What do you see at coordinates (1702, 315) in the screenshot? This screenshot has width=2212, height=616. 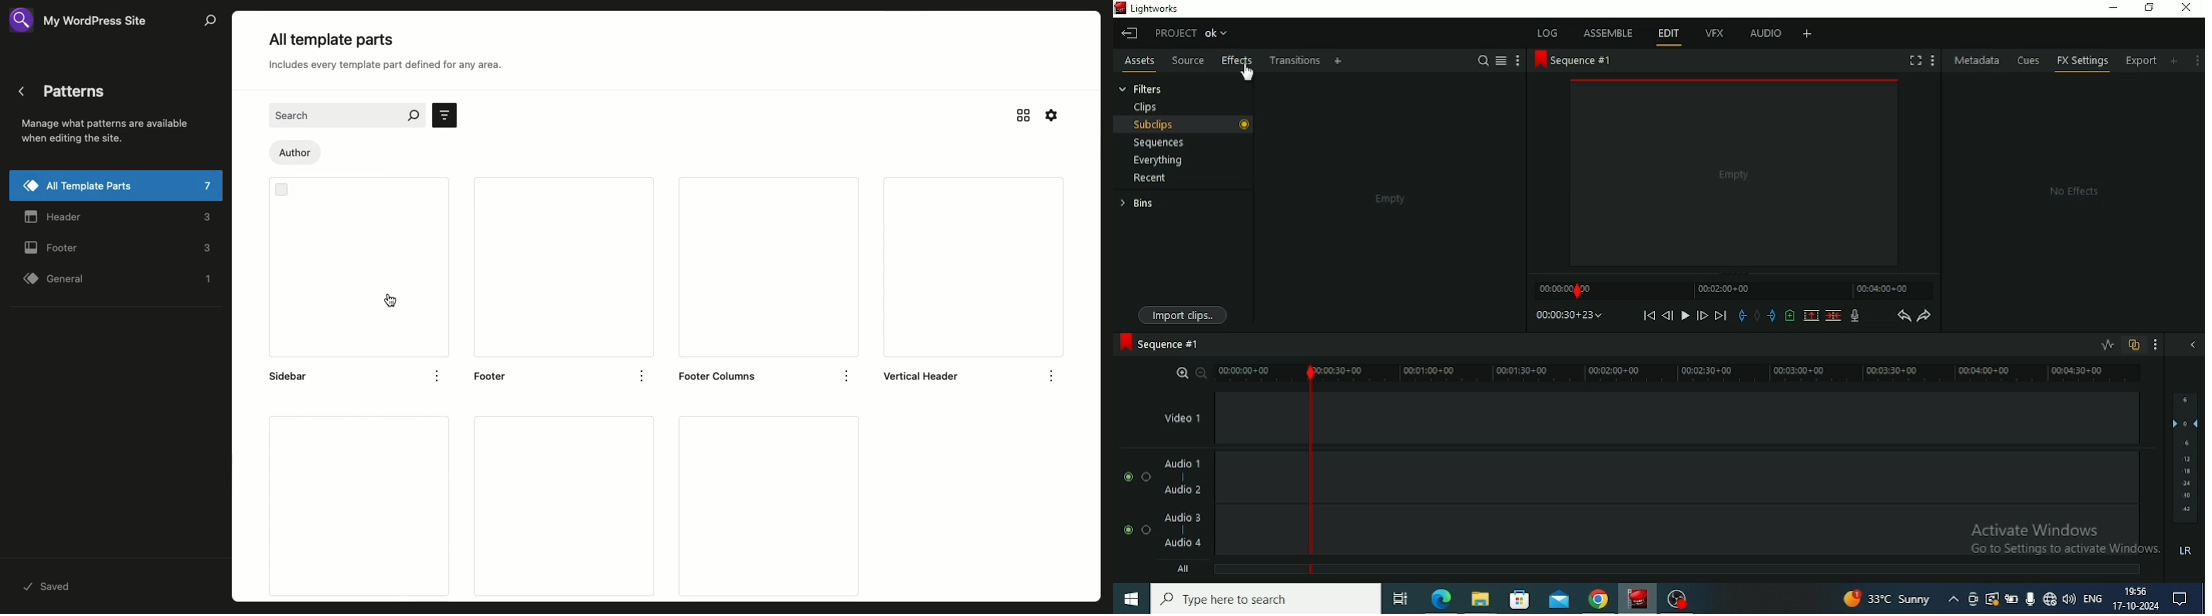 I see `Nudge one frame next` at bounding box center [1702, 315].